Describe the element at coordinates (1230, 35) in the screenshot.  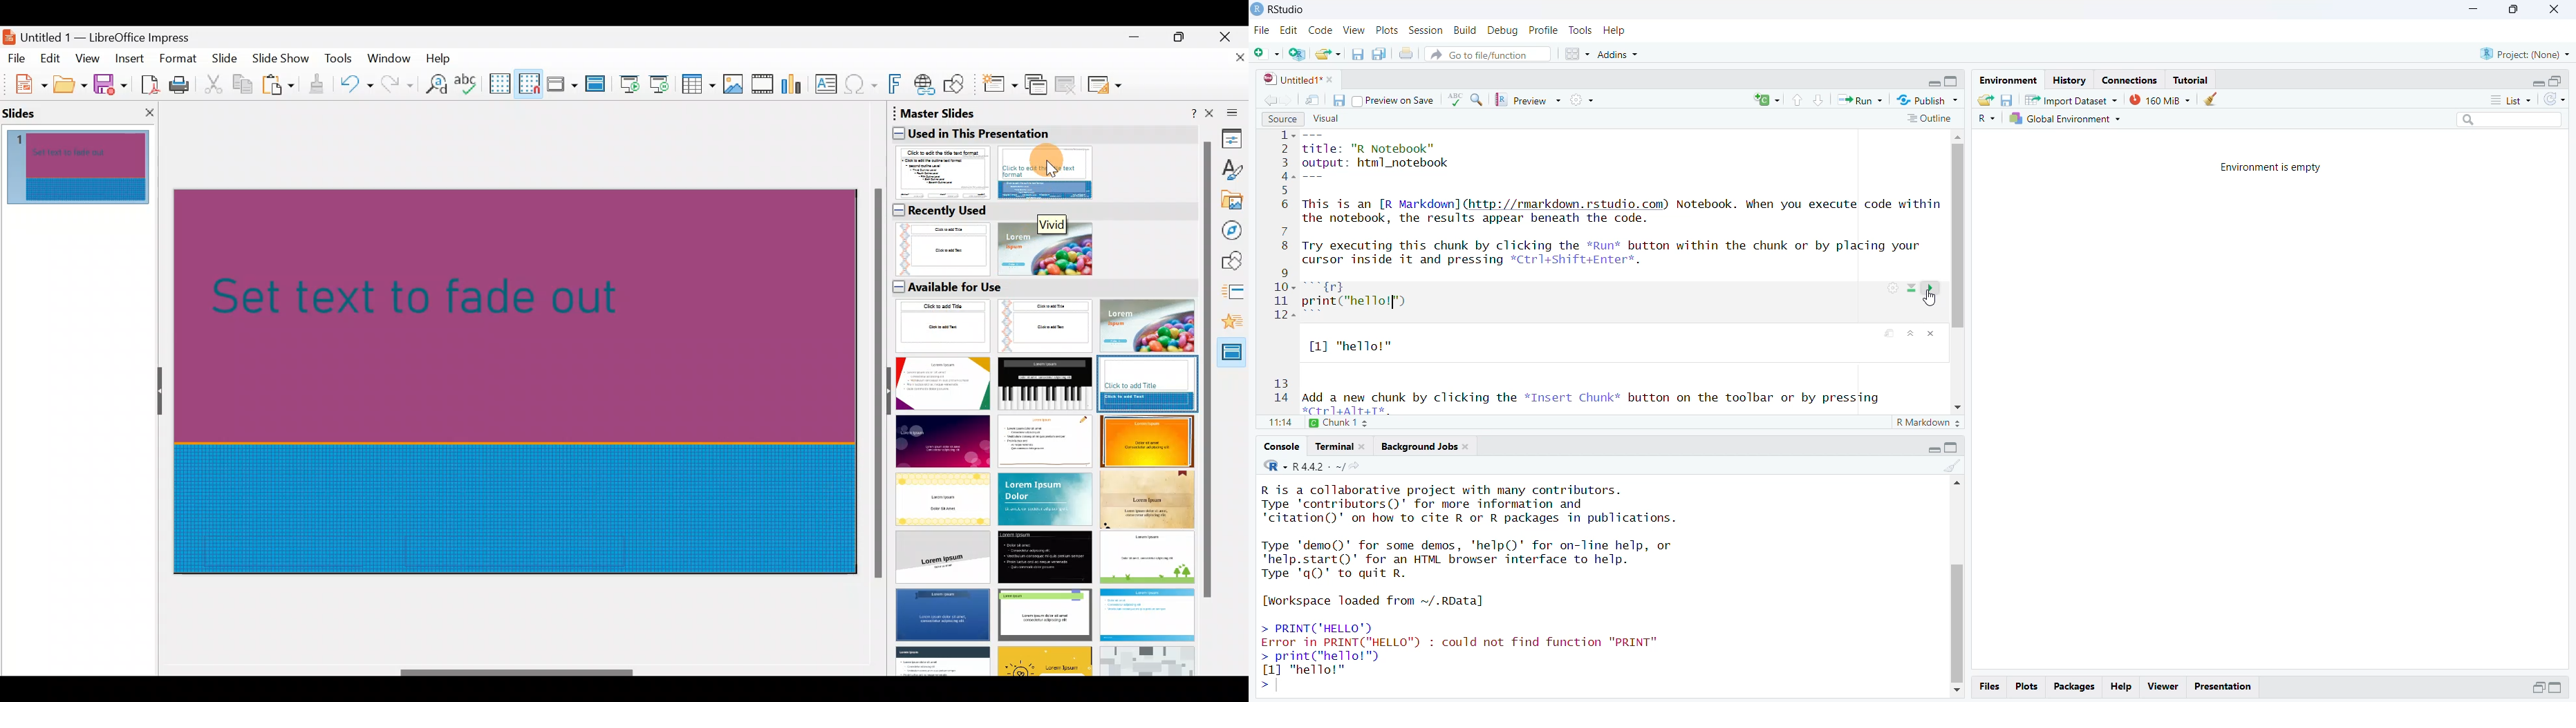
I see `Close` at that location.